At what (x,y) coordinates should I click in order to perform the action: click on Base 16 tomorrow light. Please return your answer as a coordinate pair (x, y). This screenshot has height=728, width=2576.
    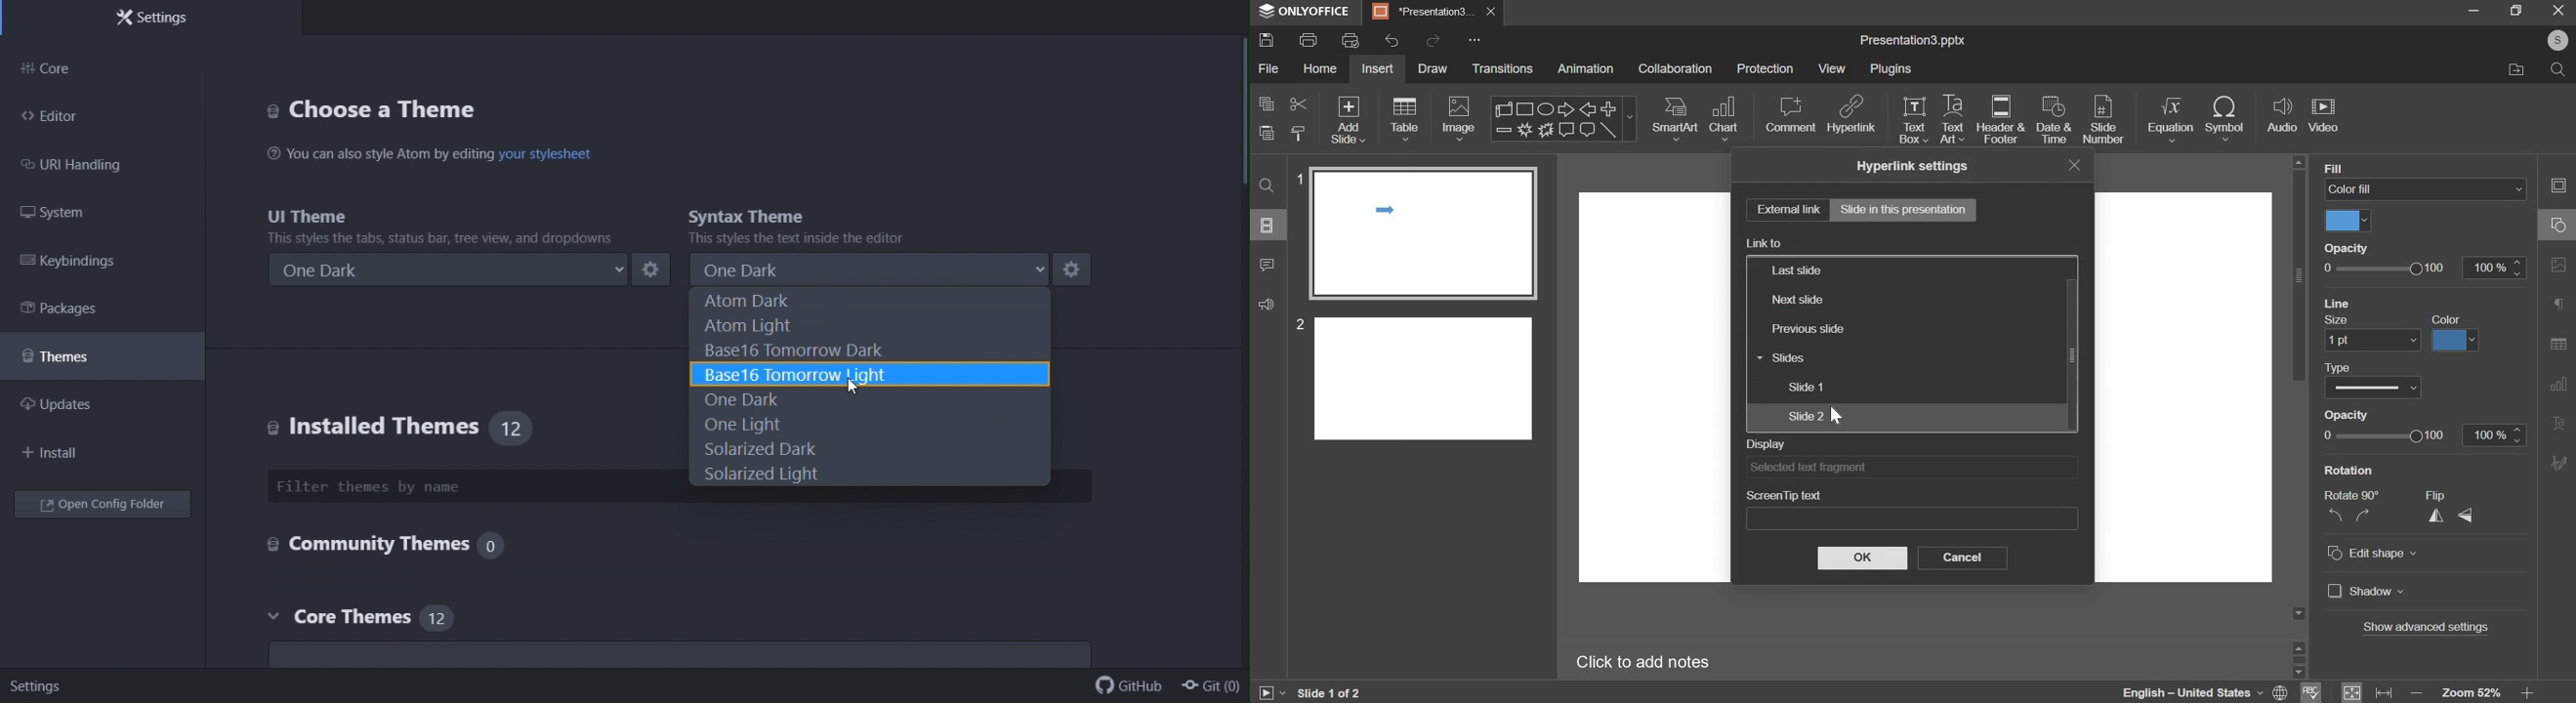
    Looking at the image, I should click on (870, 375).